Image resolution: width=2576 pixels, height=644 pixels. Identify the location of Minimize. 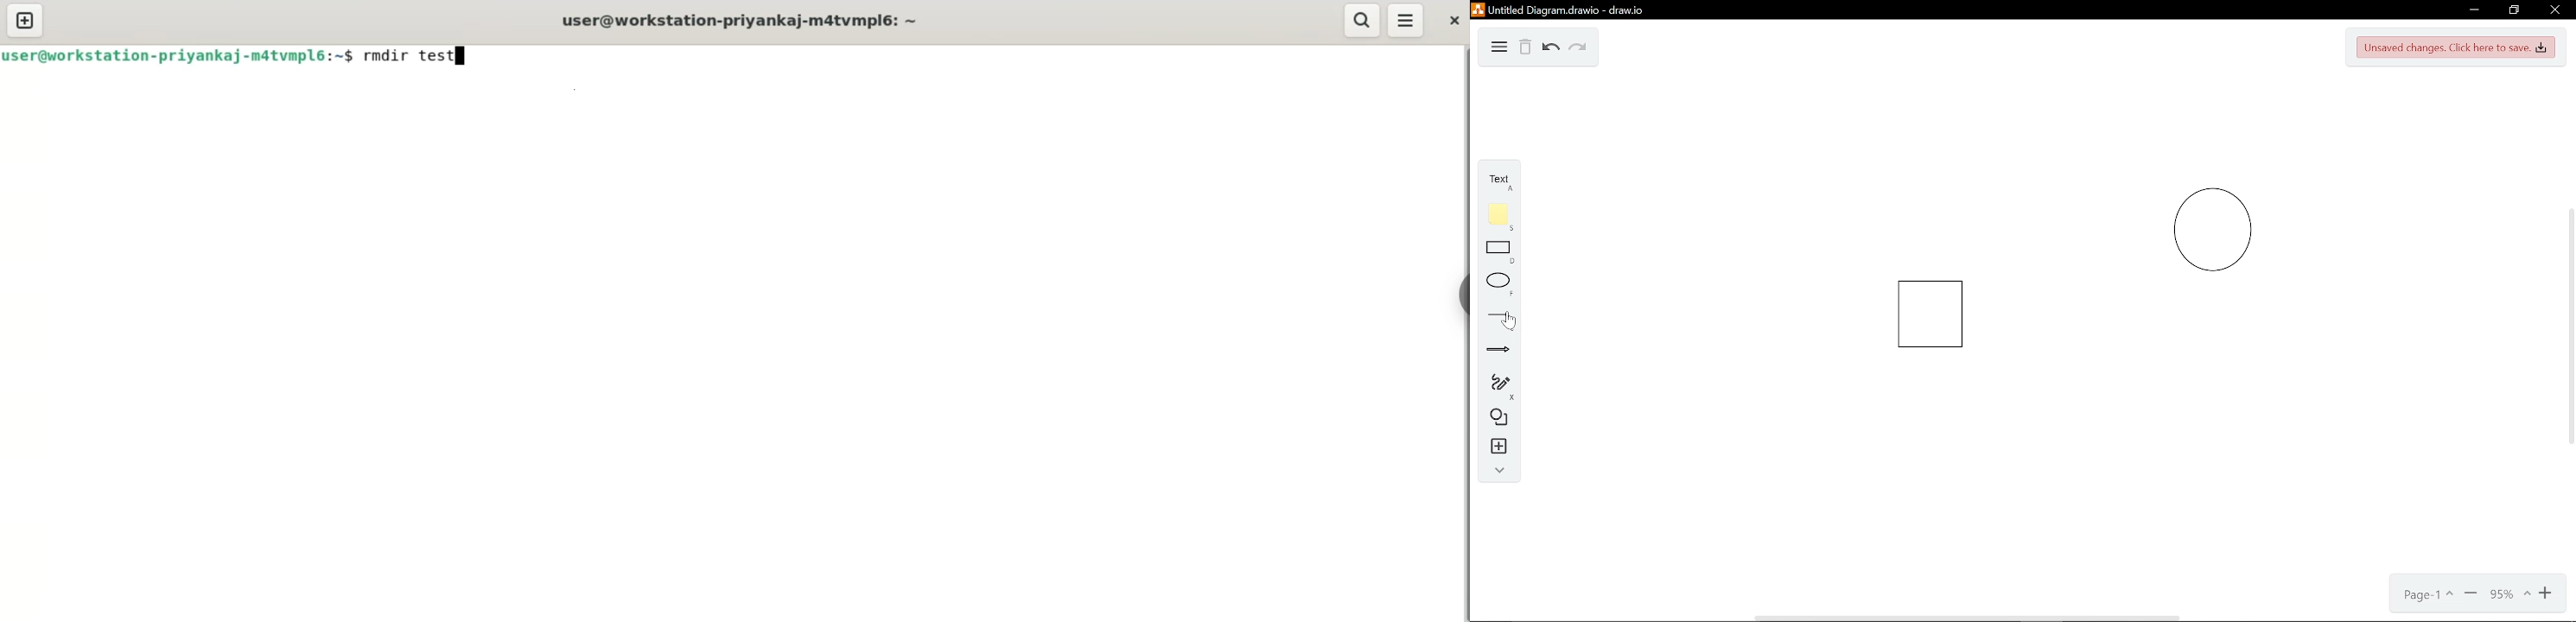
(2474, 10).